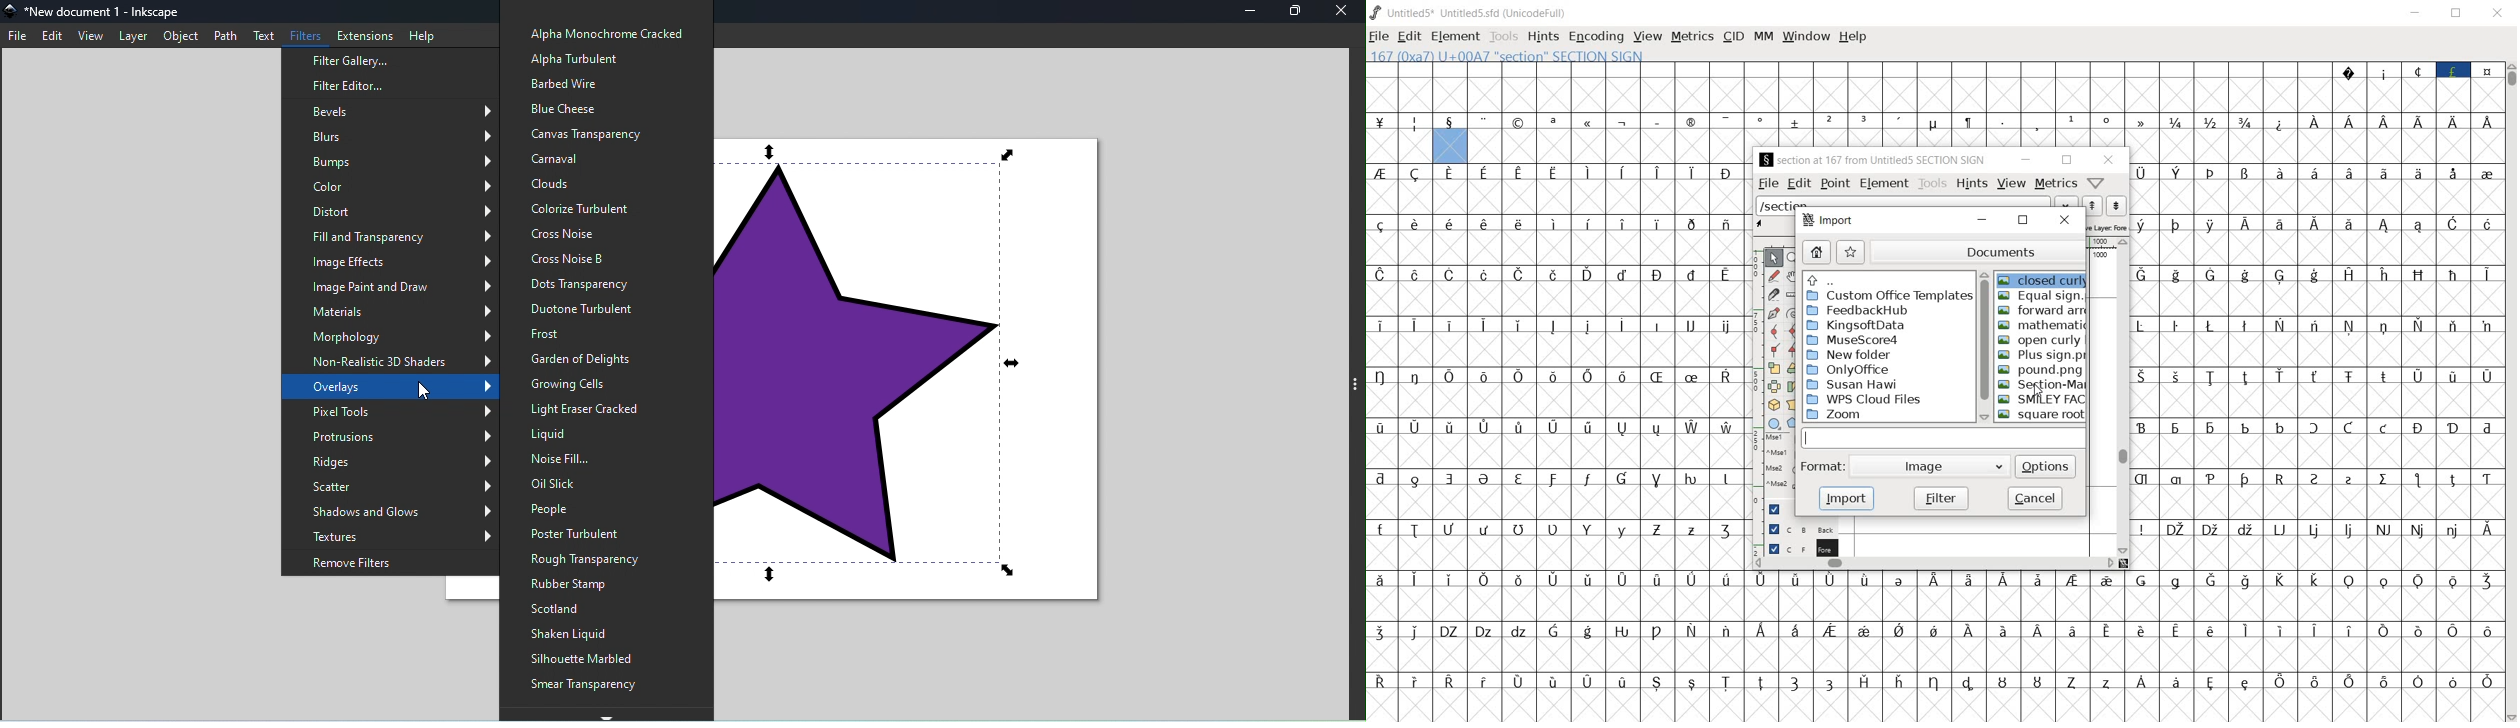  I want to click on scotland, so click(589, 610).